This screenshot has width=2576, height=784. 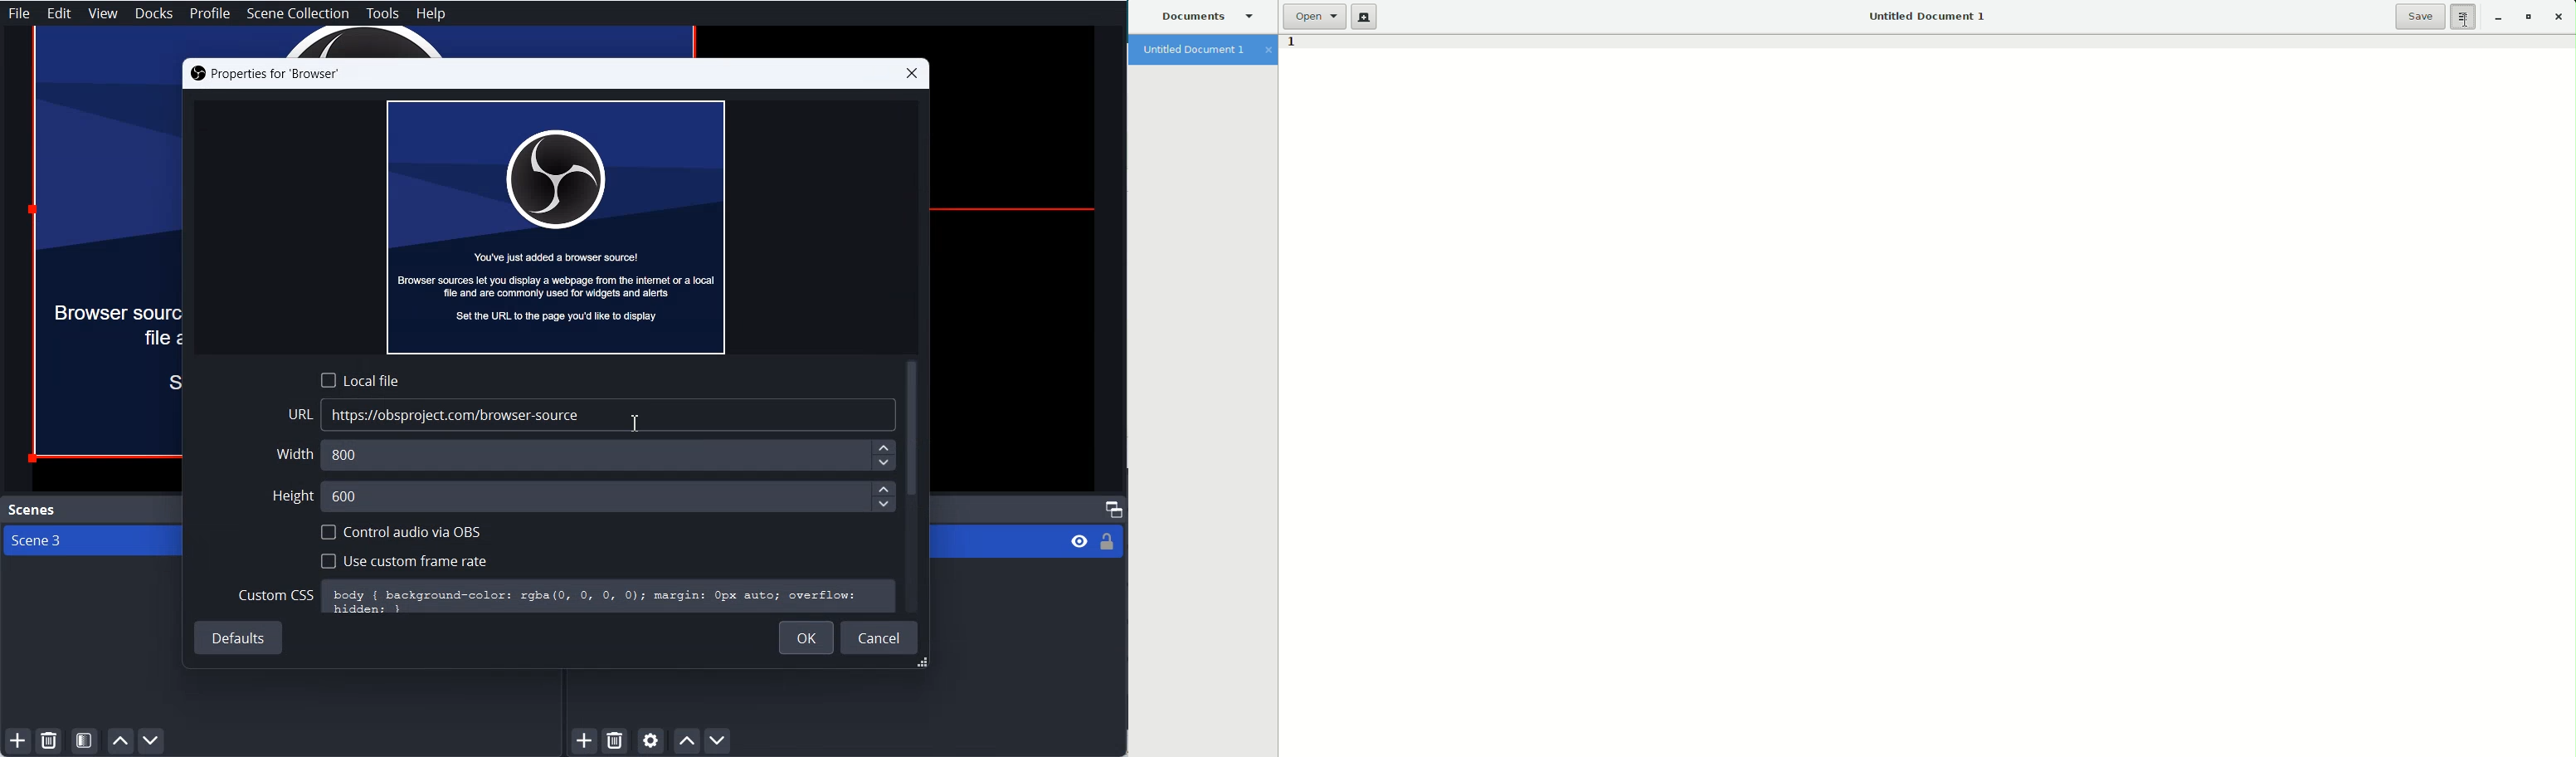 I want to click on Enter URL, so click(x=592, y=415).